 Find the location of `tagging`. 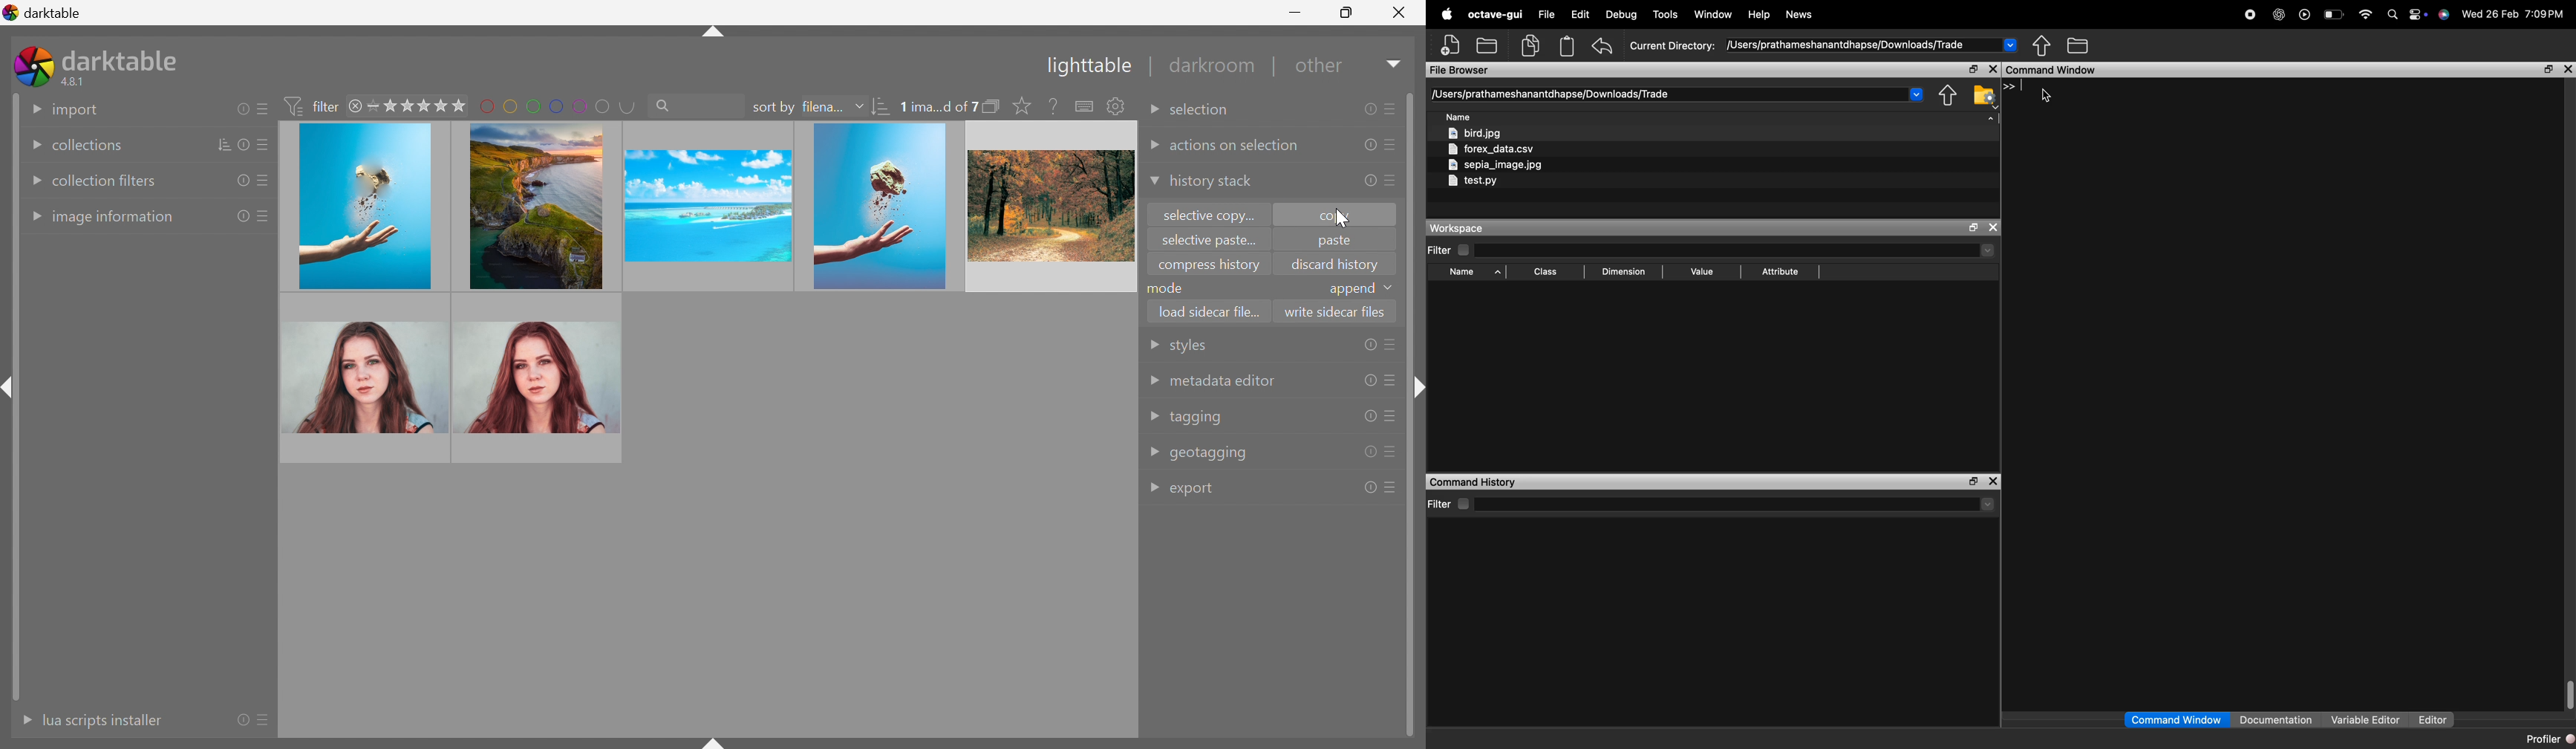

tagging is located at coordinates (1197, 418).